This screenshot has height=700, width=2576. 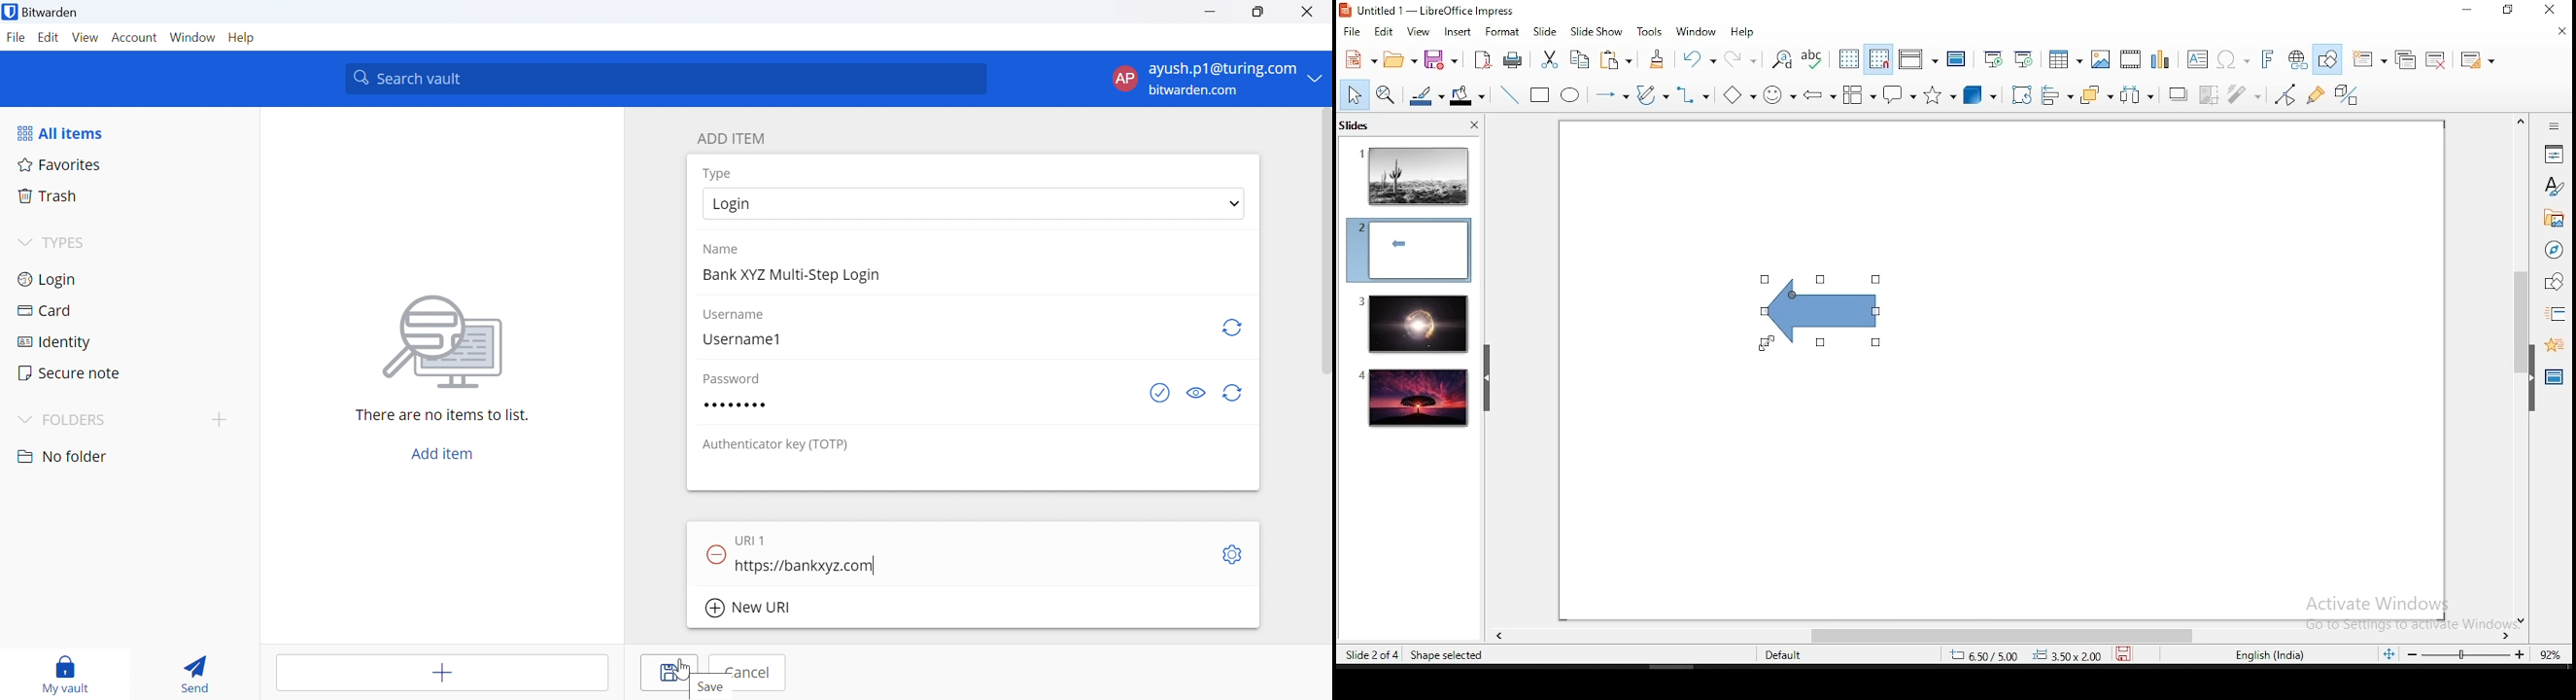 What do you see at coordinates (1466, 97) in the screenshot?
I see `shape fill` at bounding box center [1466, 97].